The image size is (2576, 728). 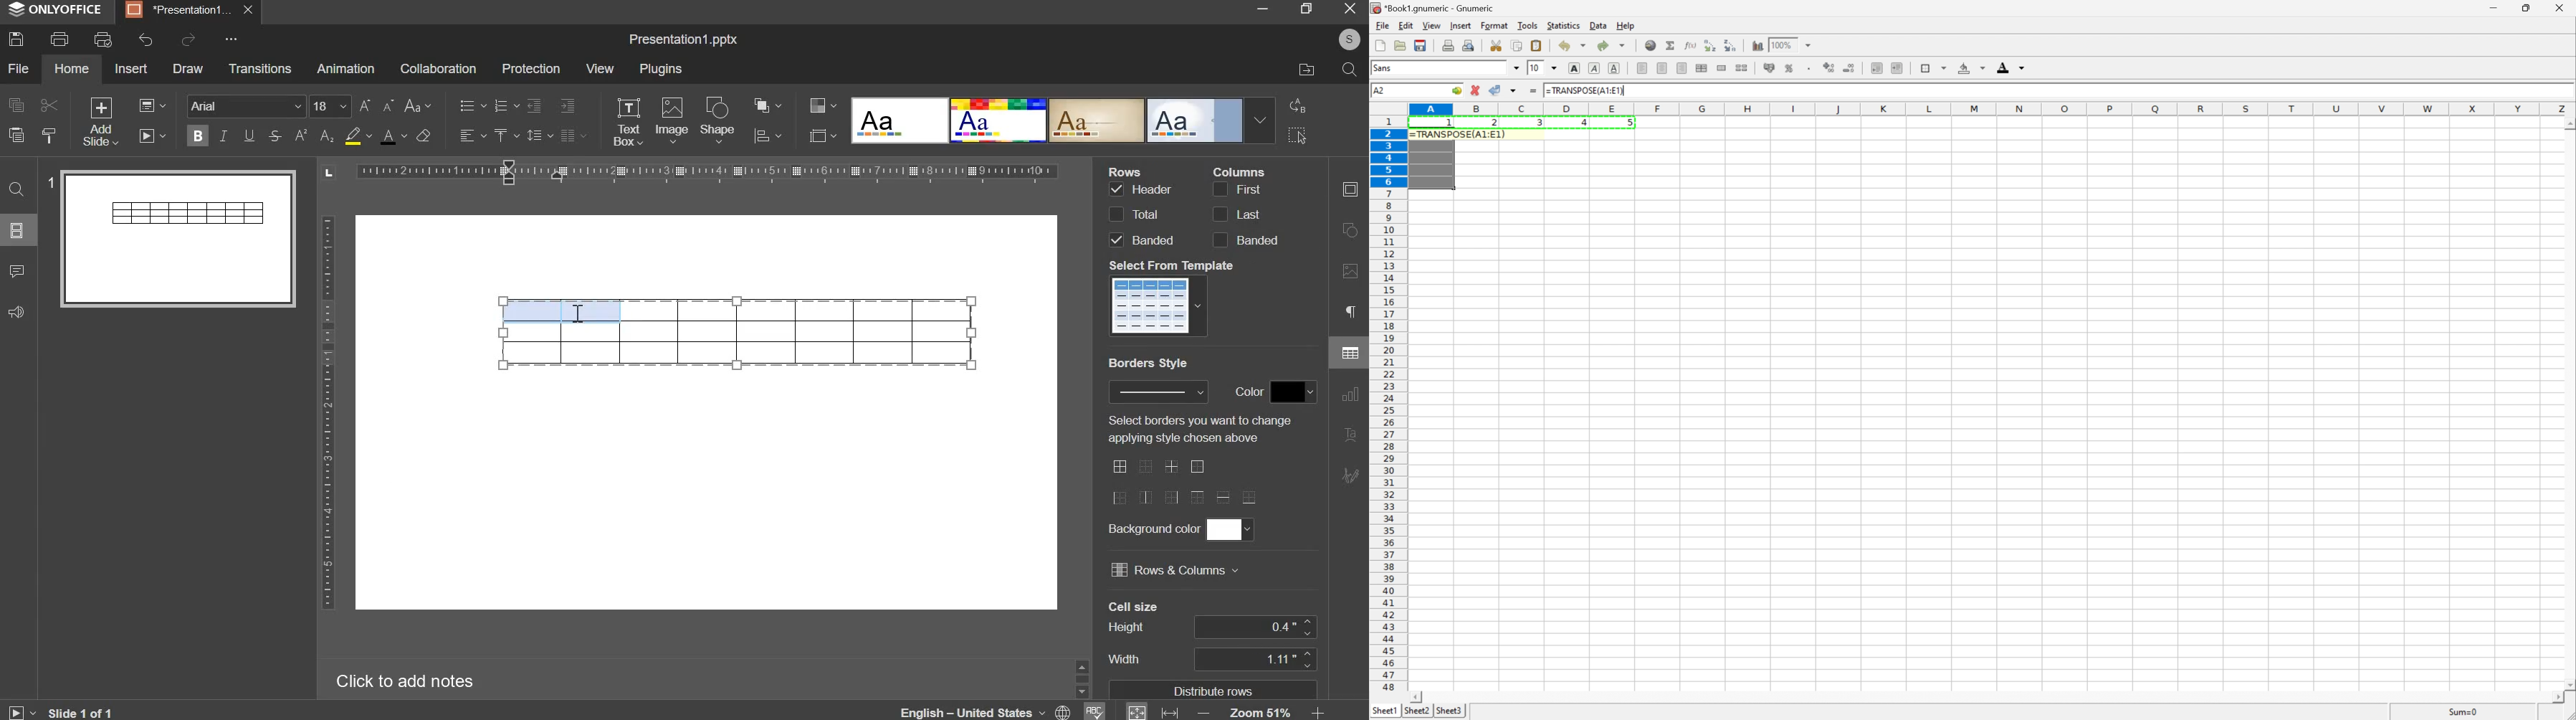 What do you see at coordinates (1062, 119) in the screenshot?
I see `design` at bounding box center [1062, 119].